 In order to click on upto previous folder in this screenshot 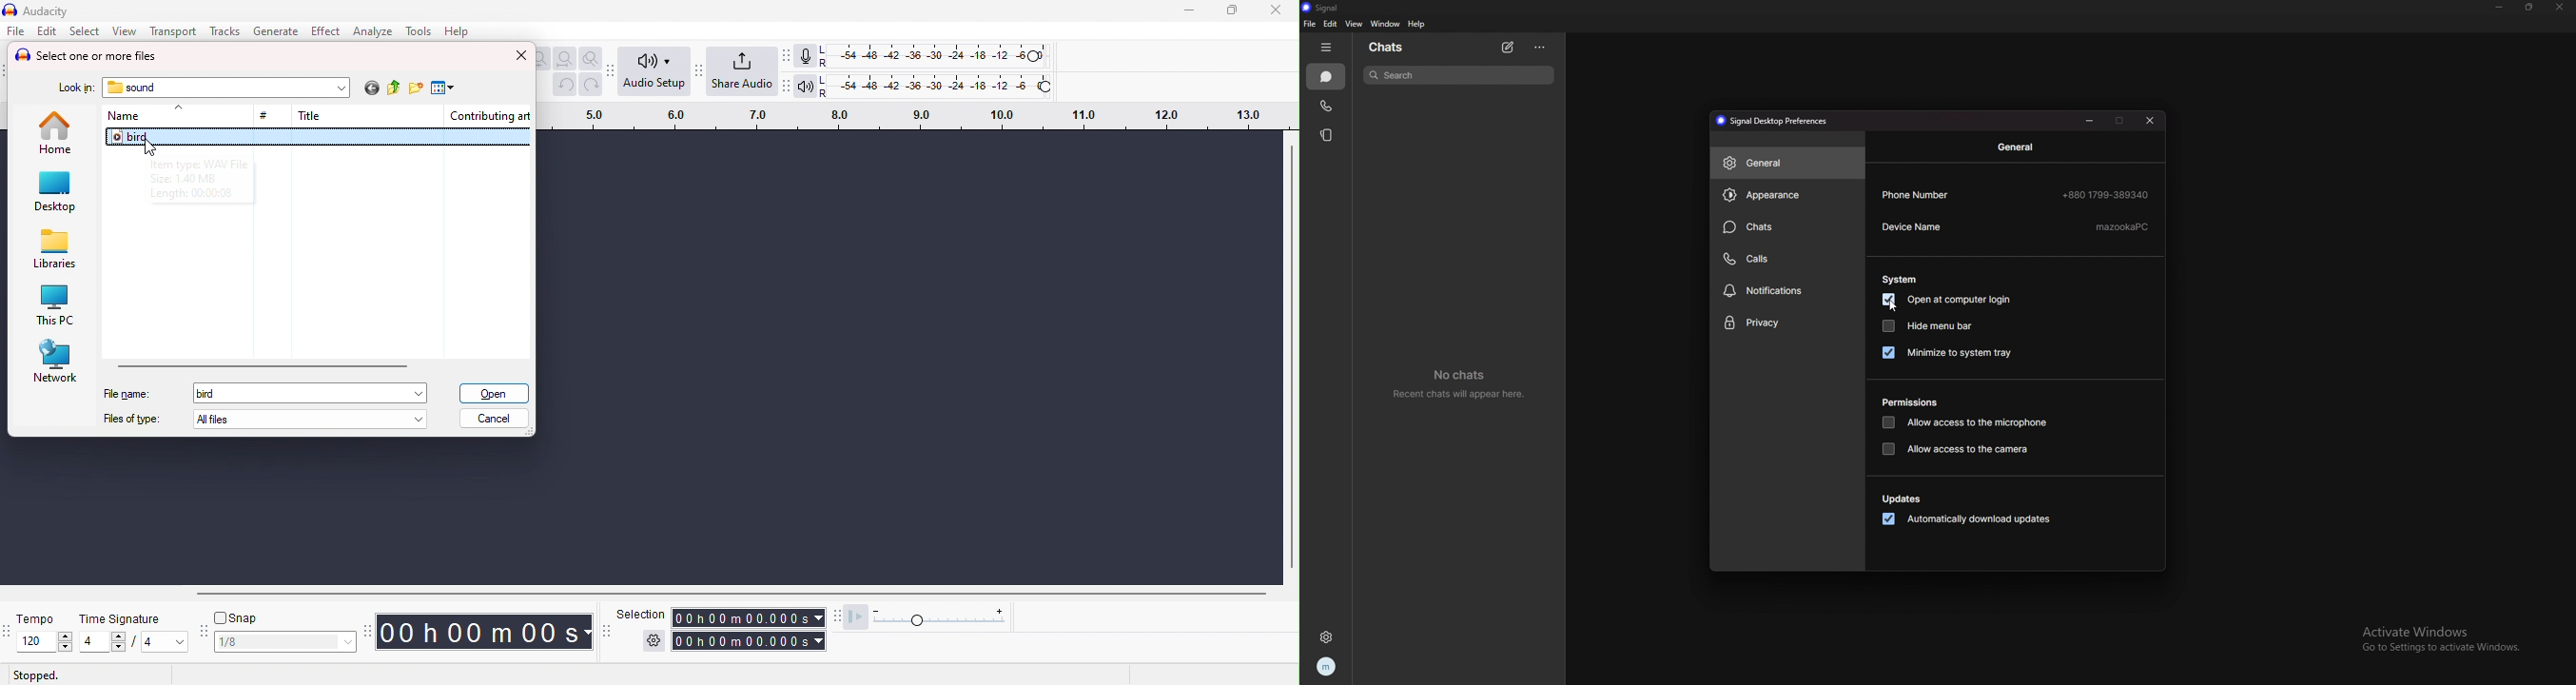, I will do `click(395, 89)`.